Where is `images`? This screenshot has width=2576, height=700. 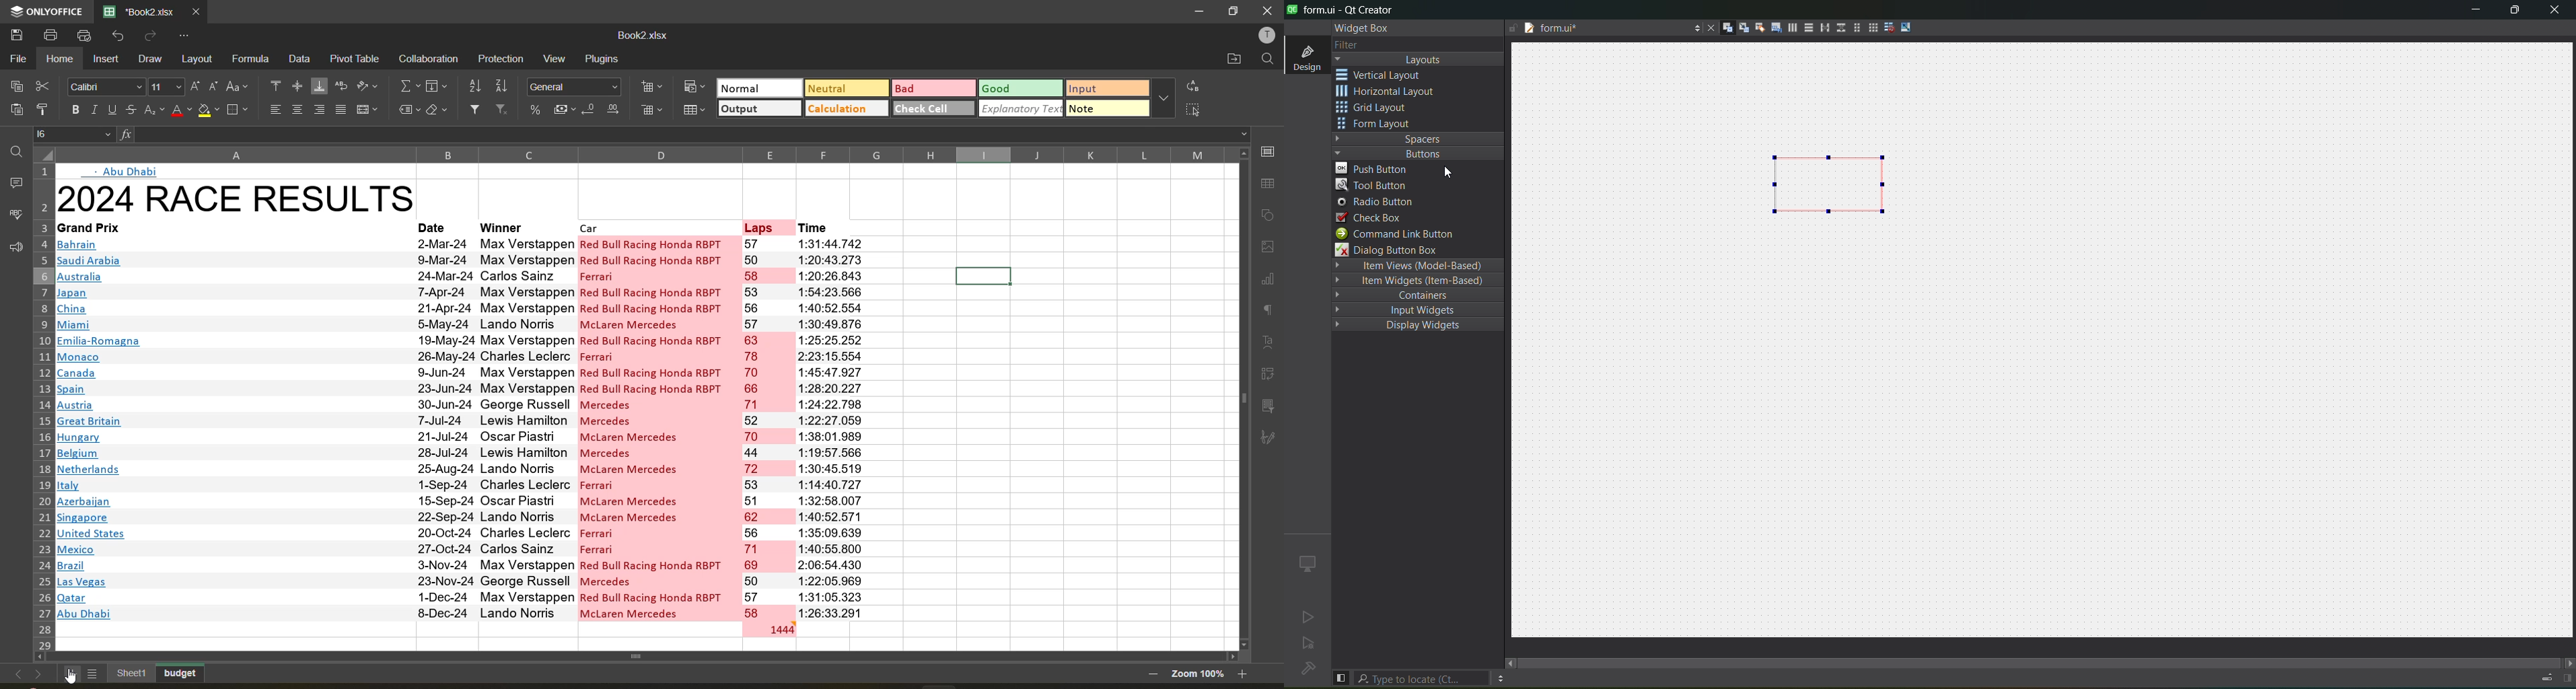 images is located at coordinates (1268, 245).